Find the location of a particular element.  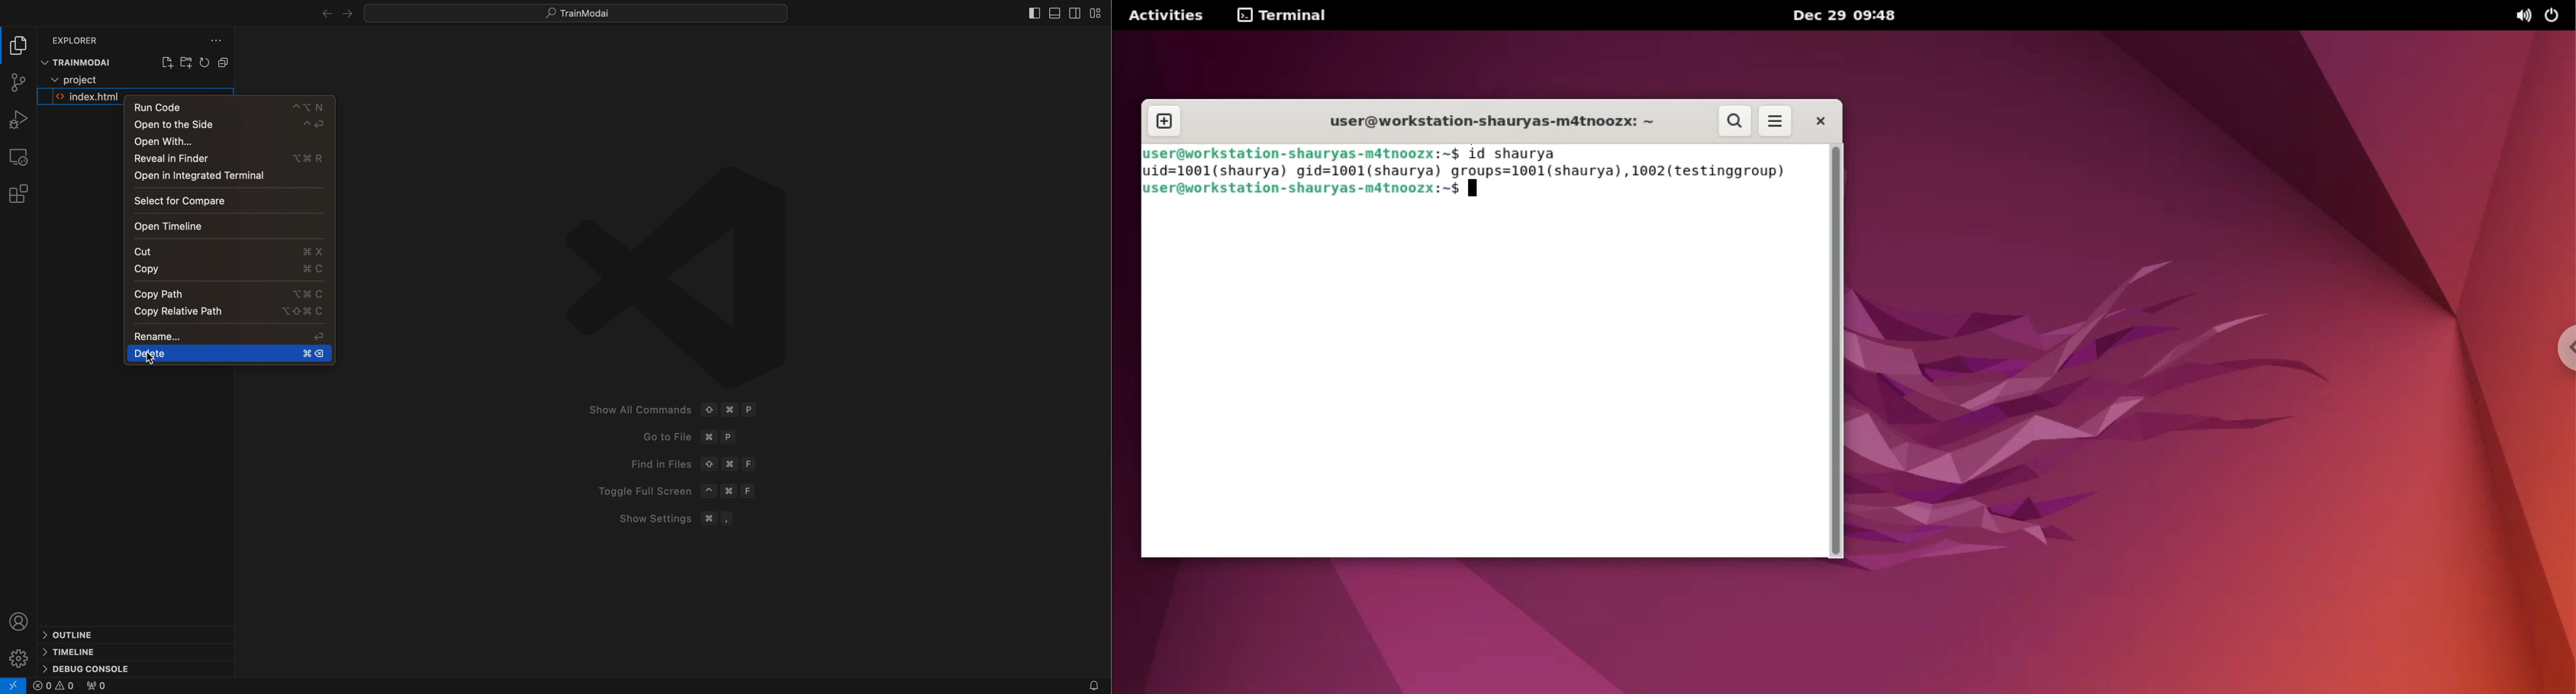

create file is located at coordinates (165, 61).